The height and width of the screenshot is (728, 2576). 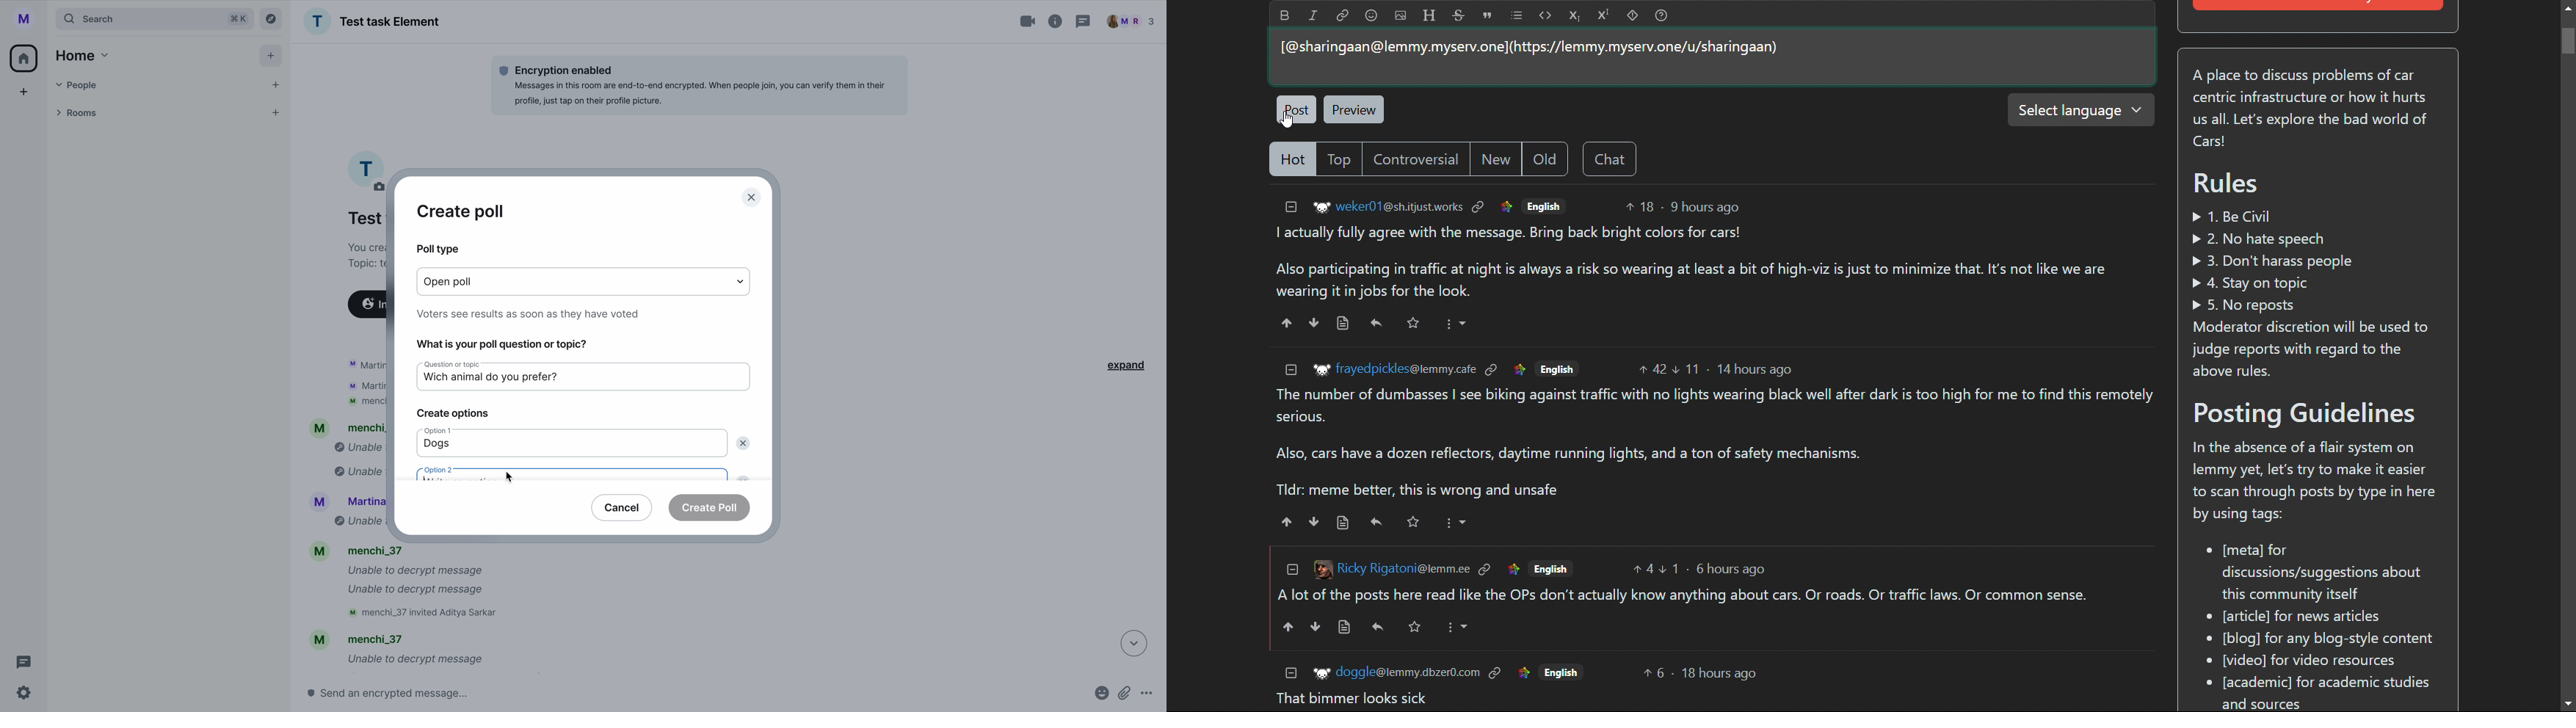 I want to click on create poll button, so click(x=710, y=507).